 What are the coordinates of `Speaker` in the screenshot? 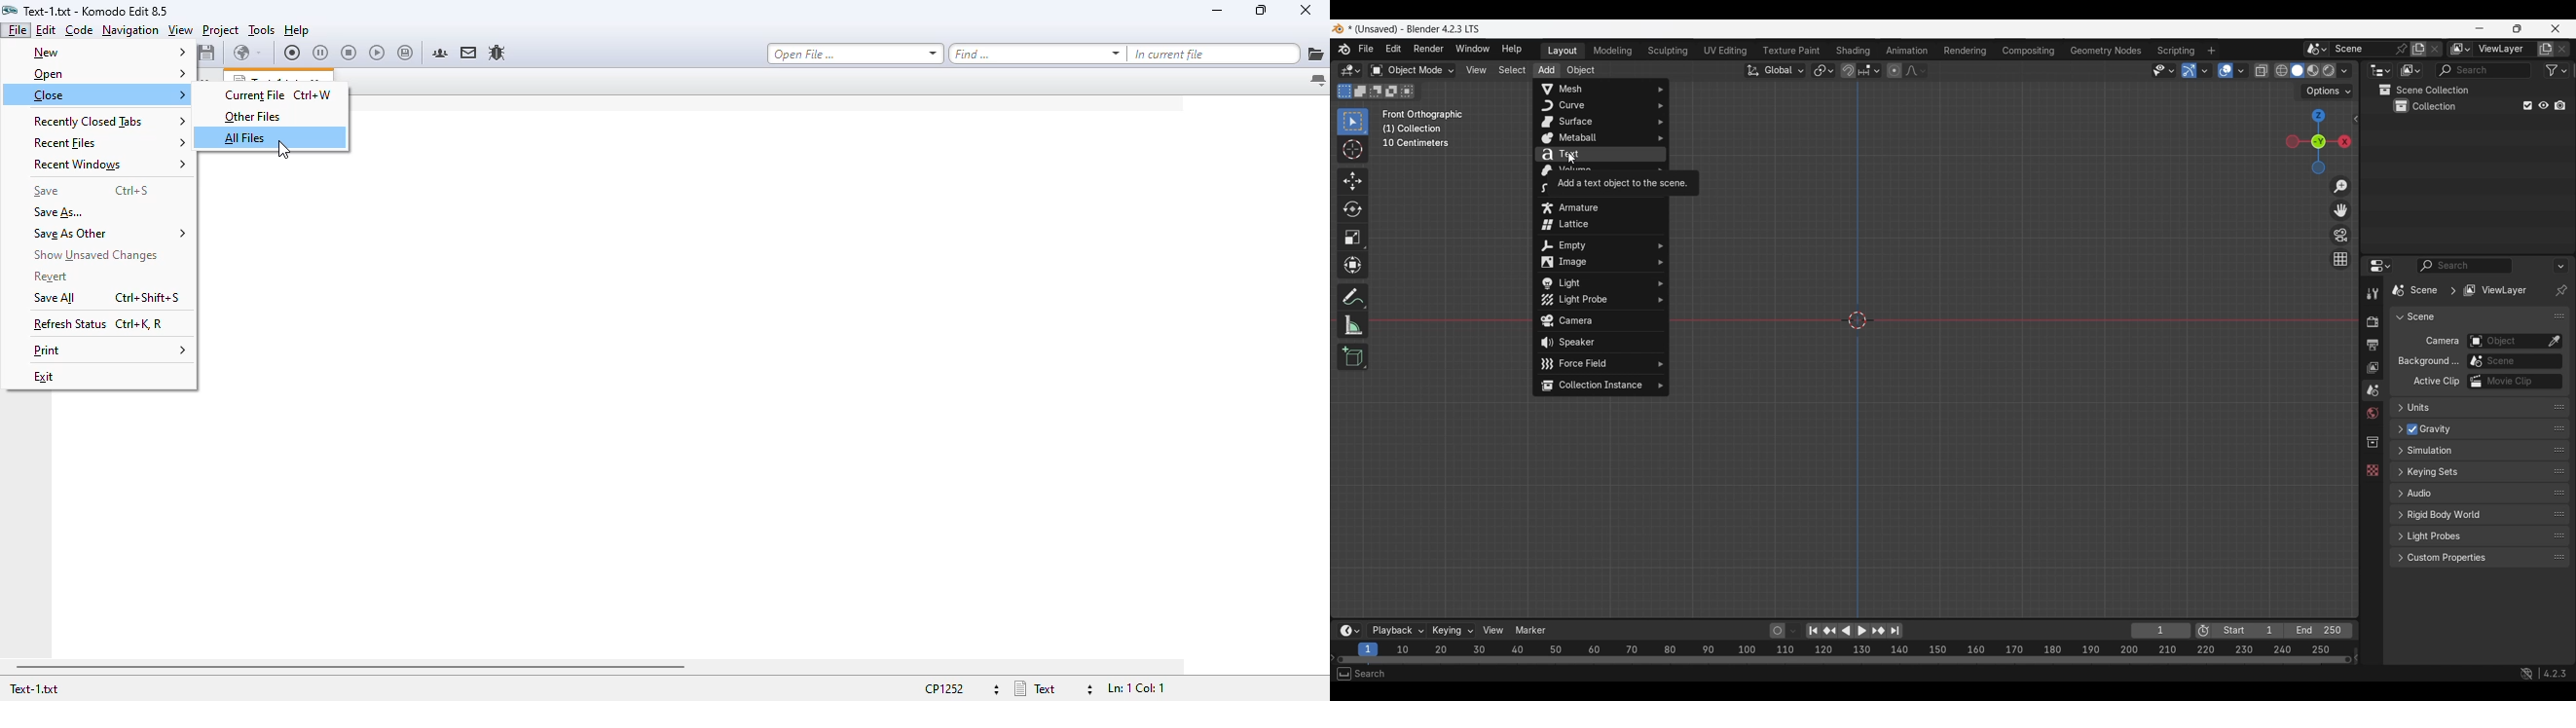 It's located at (1601, 343).